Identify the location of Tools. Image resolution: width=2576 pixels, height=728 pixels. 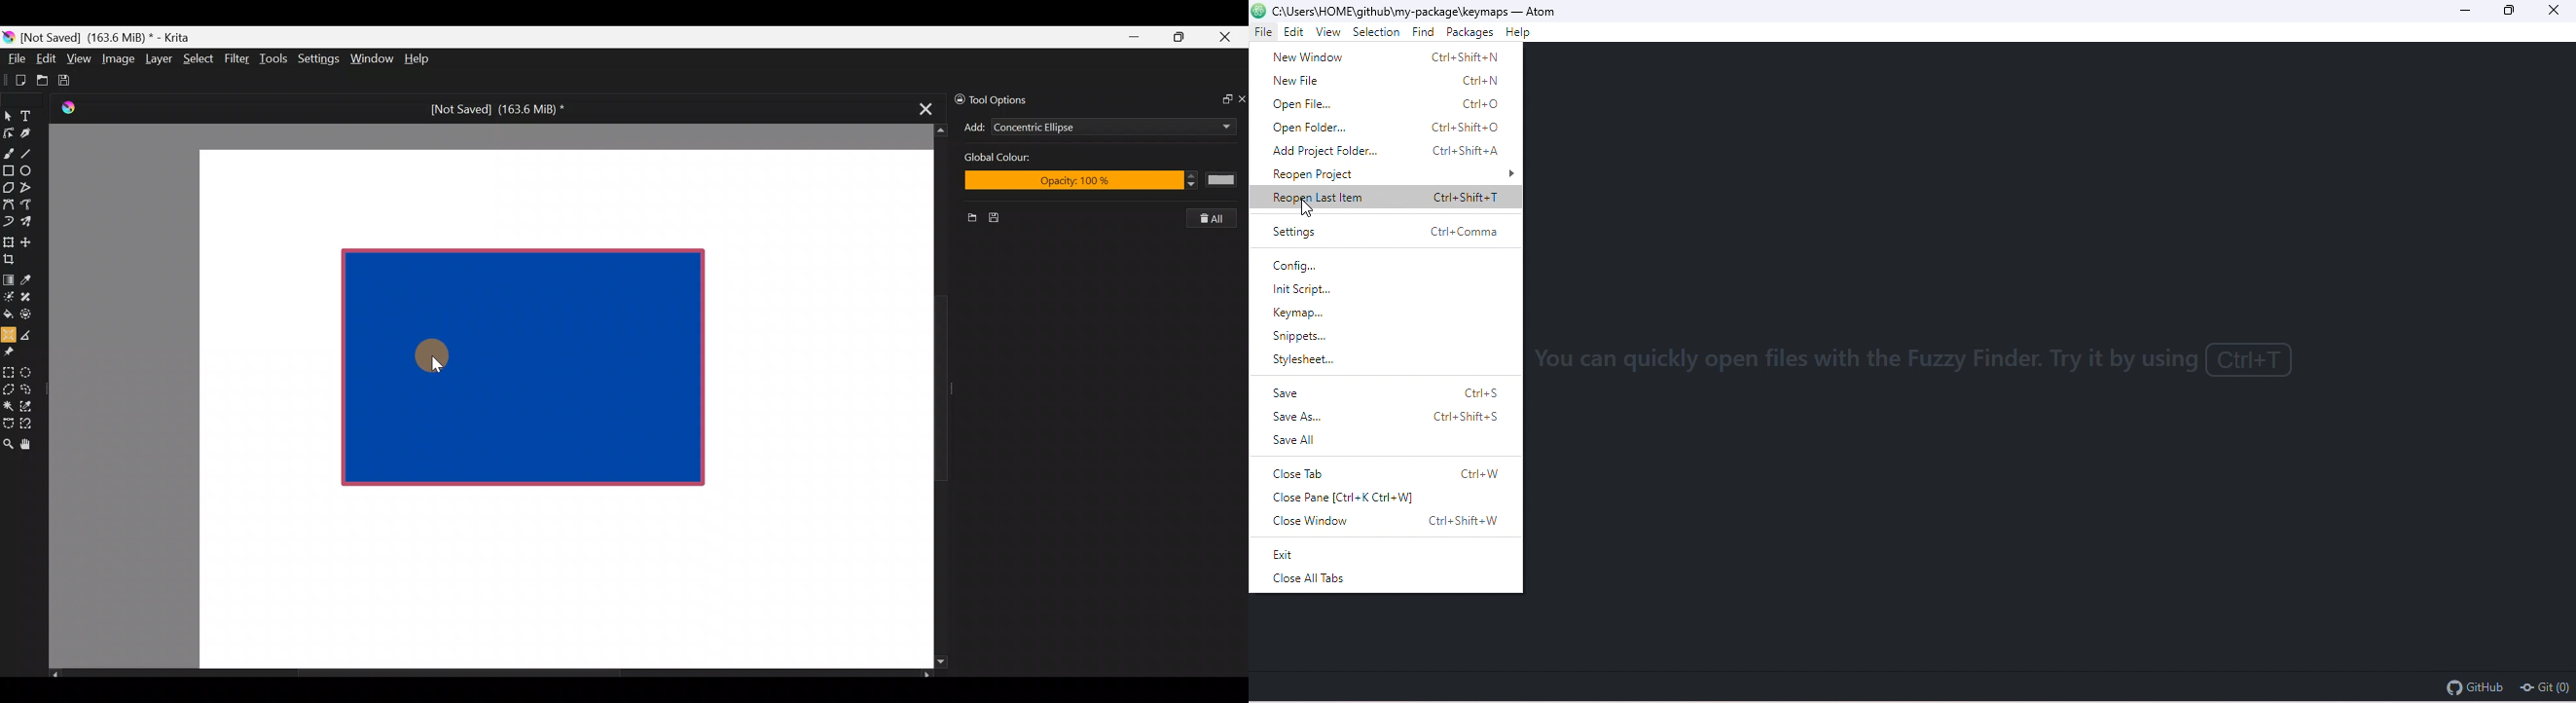
(276, 59).